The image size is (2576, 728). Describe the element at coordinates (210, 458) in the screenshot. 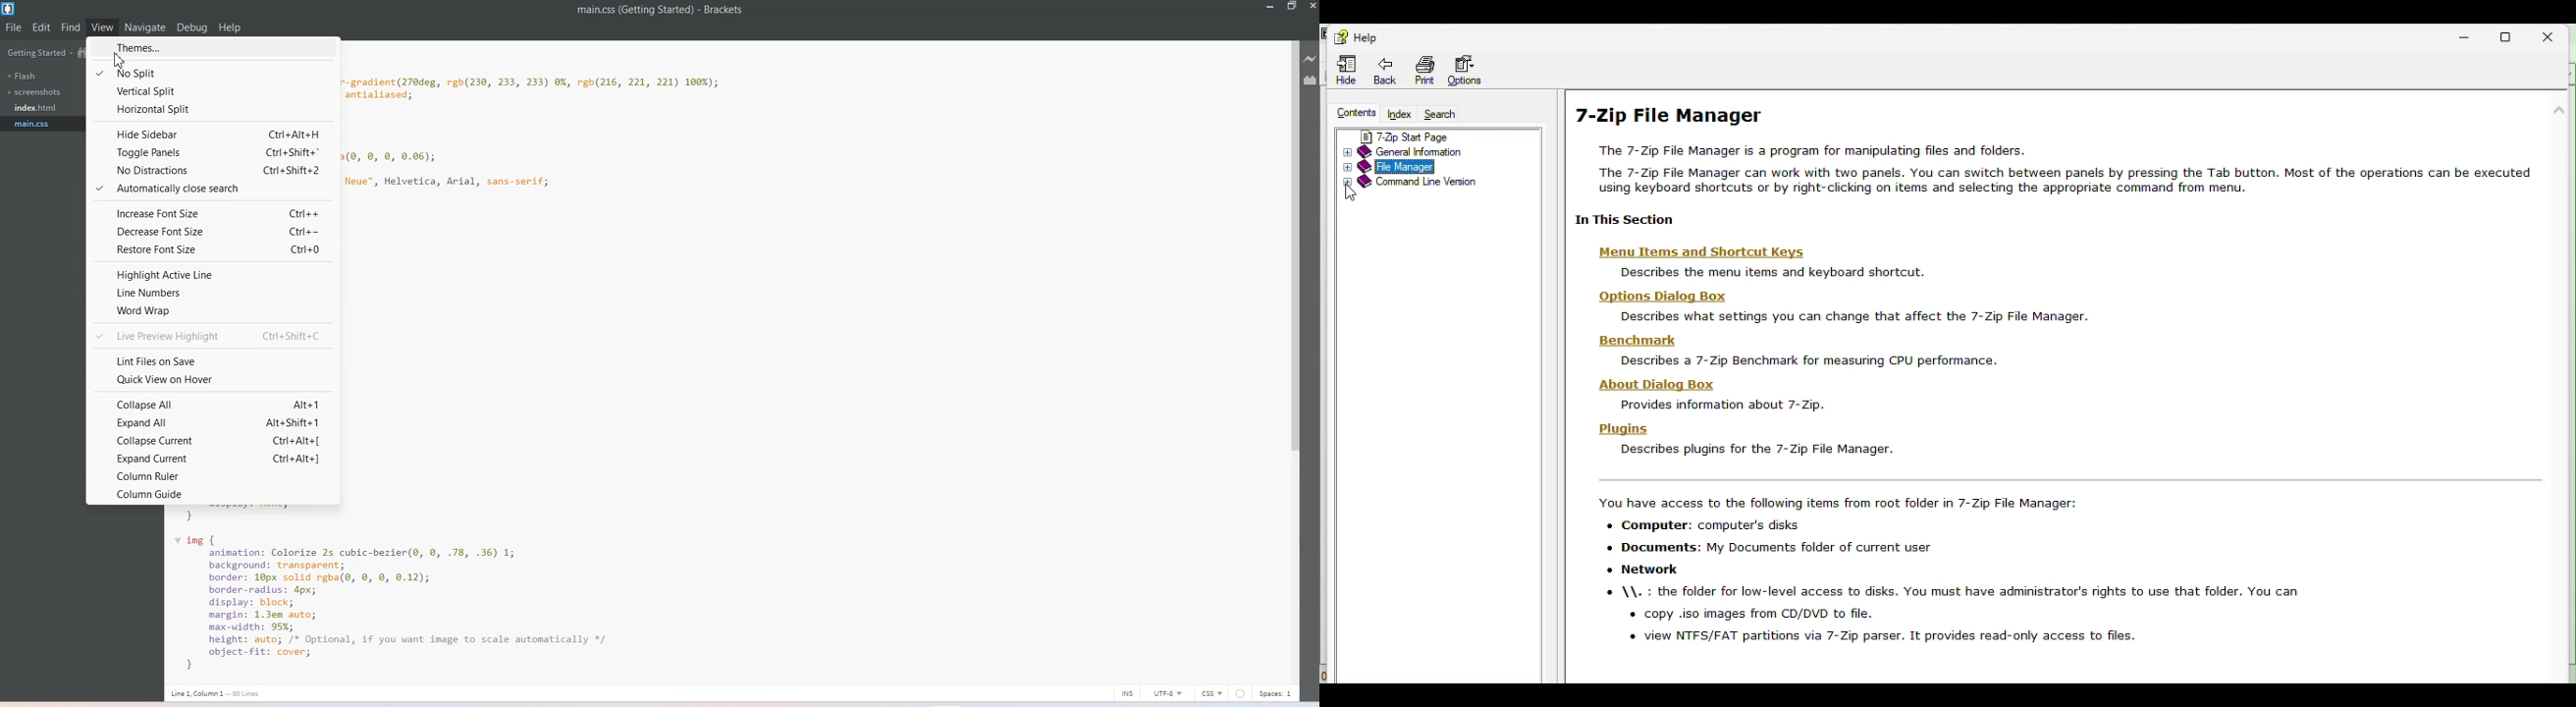

I see `Expand Current` at that location.